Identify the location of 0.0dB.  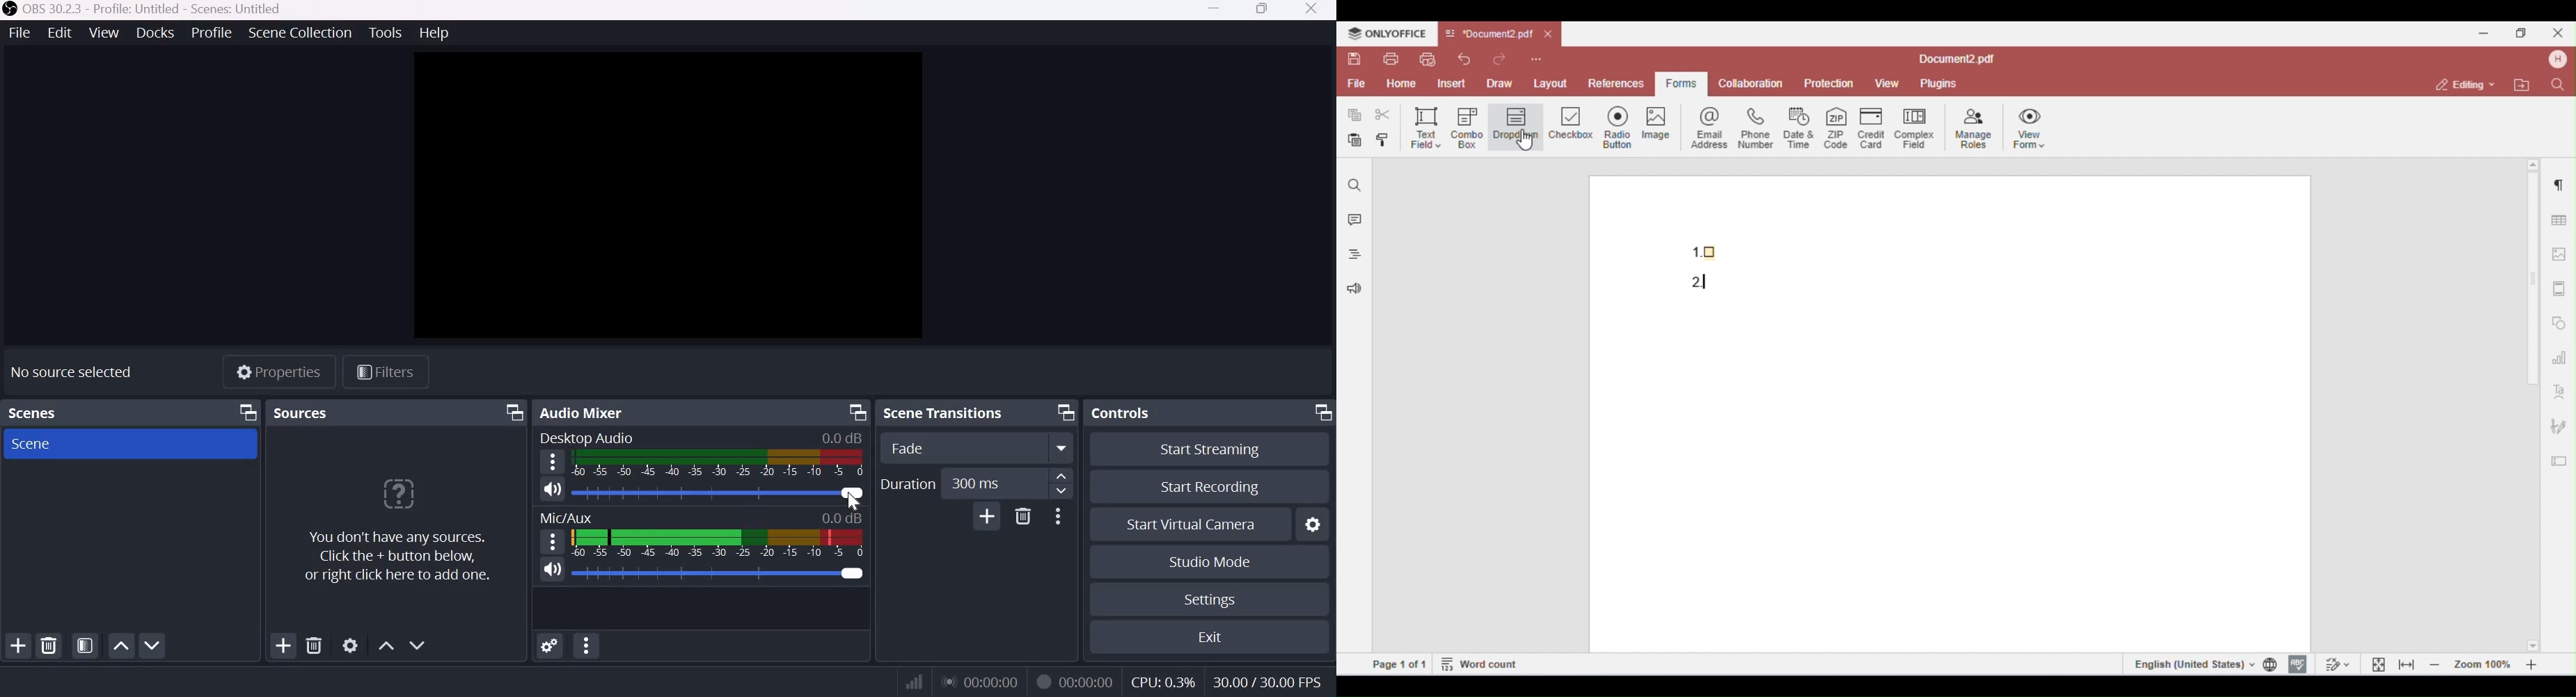
(841, 438).